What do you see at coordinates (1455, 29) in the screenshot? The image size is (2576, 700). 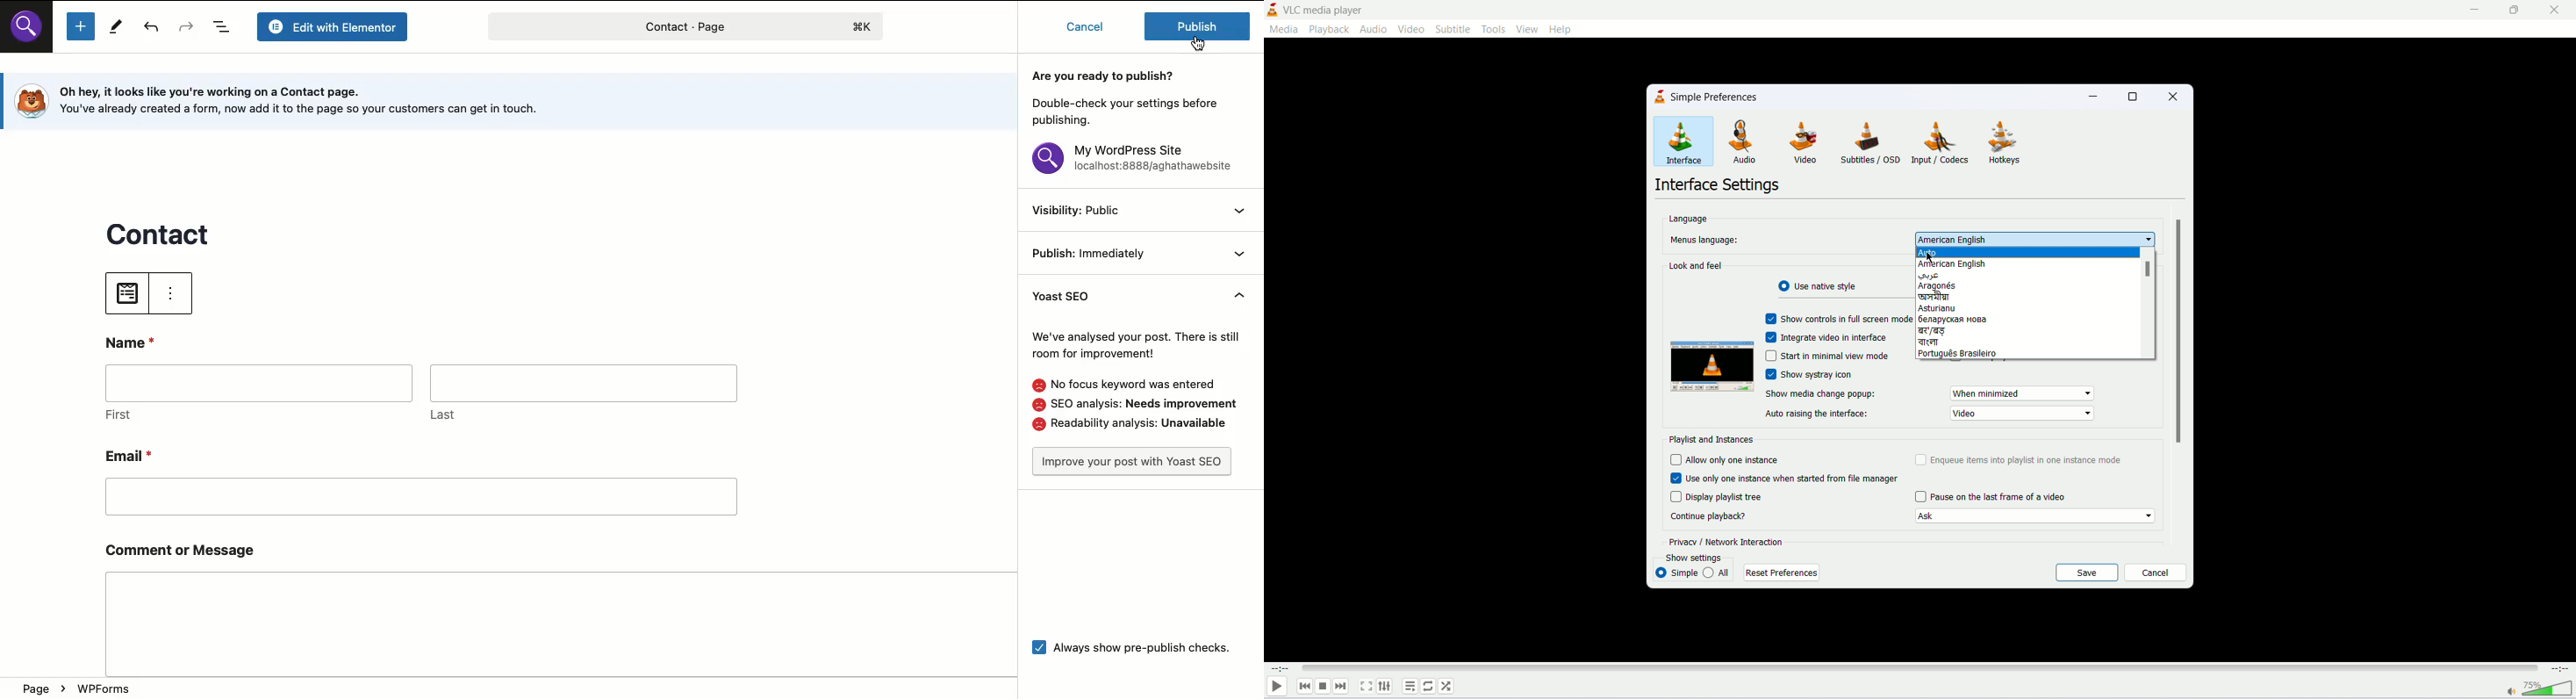 I see `subtitle` at bounding box center [1455, 29].